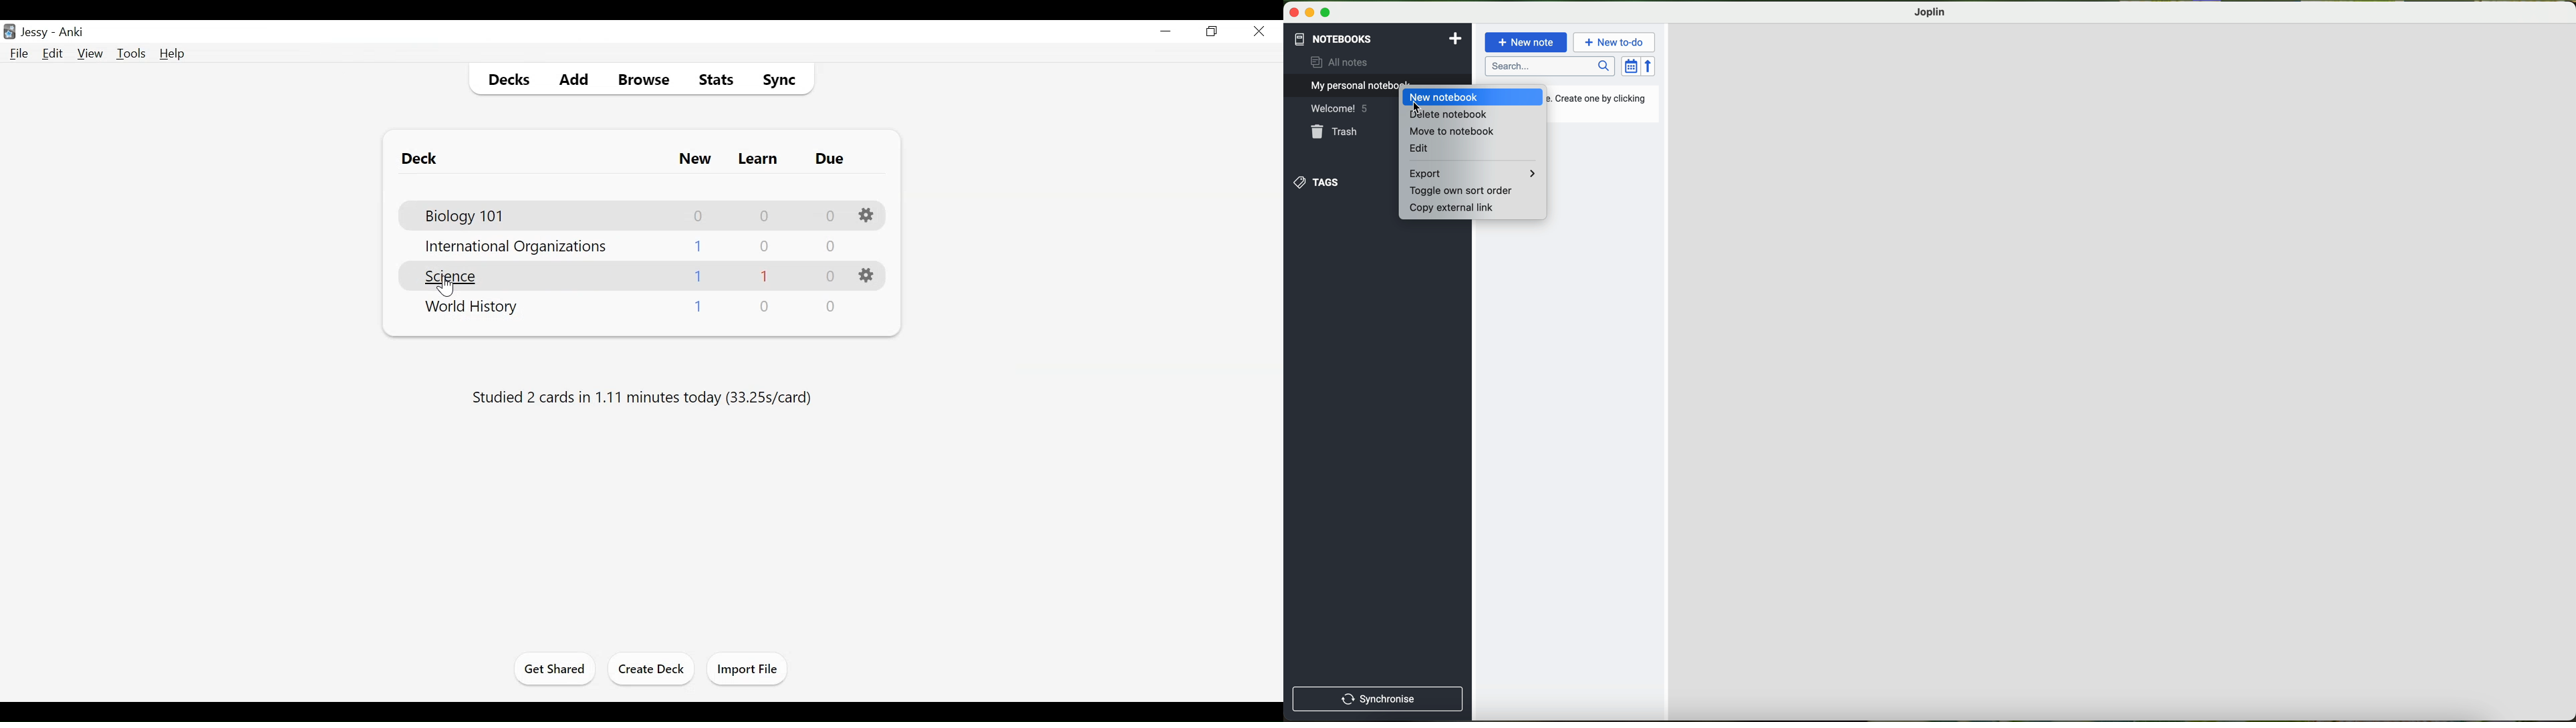  What do you see at coordinates (698, 308) in the screenshot?
I see `New Cards Count` at bounding box center [698, 308].